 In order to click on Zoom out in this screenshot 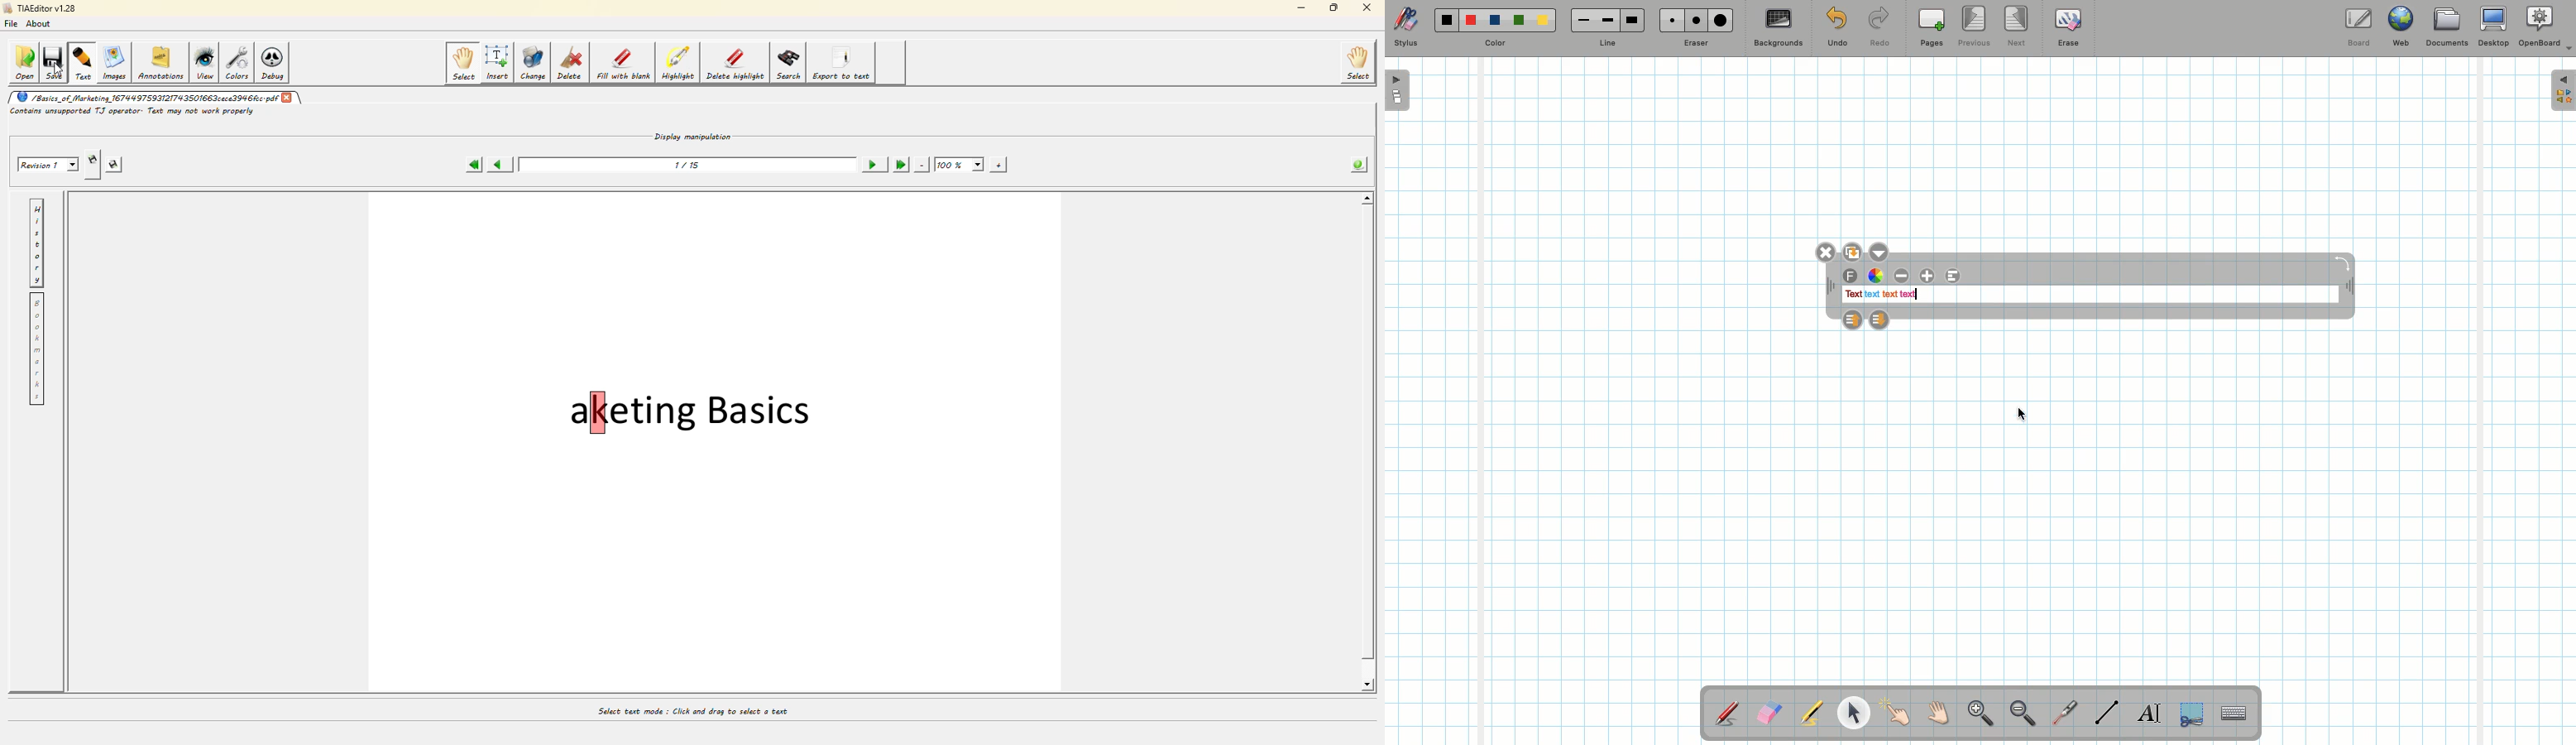, I will do `click(2023, 714)`.